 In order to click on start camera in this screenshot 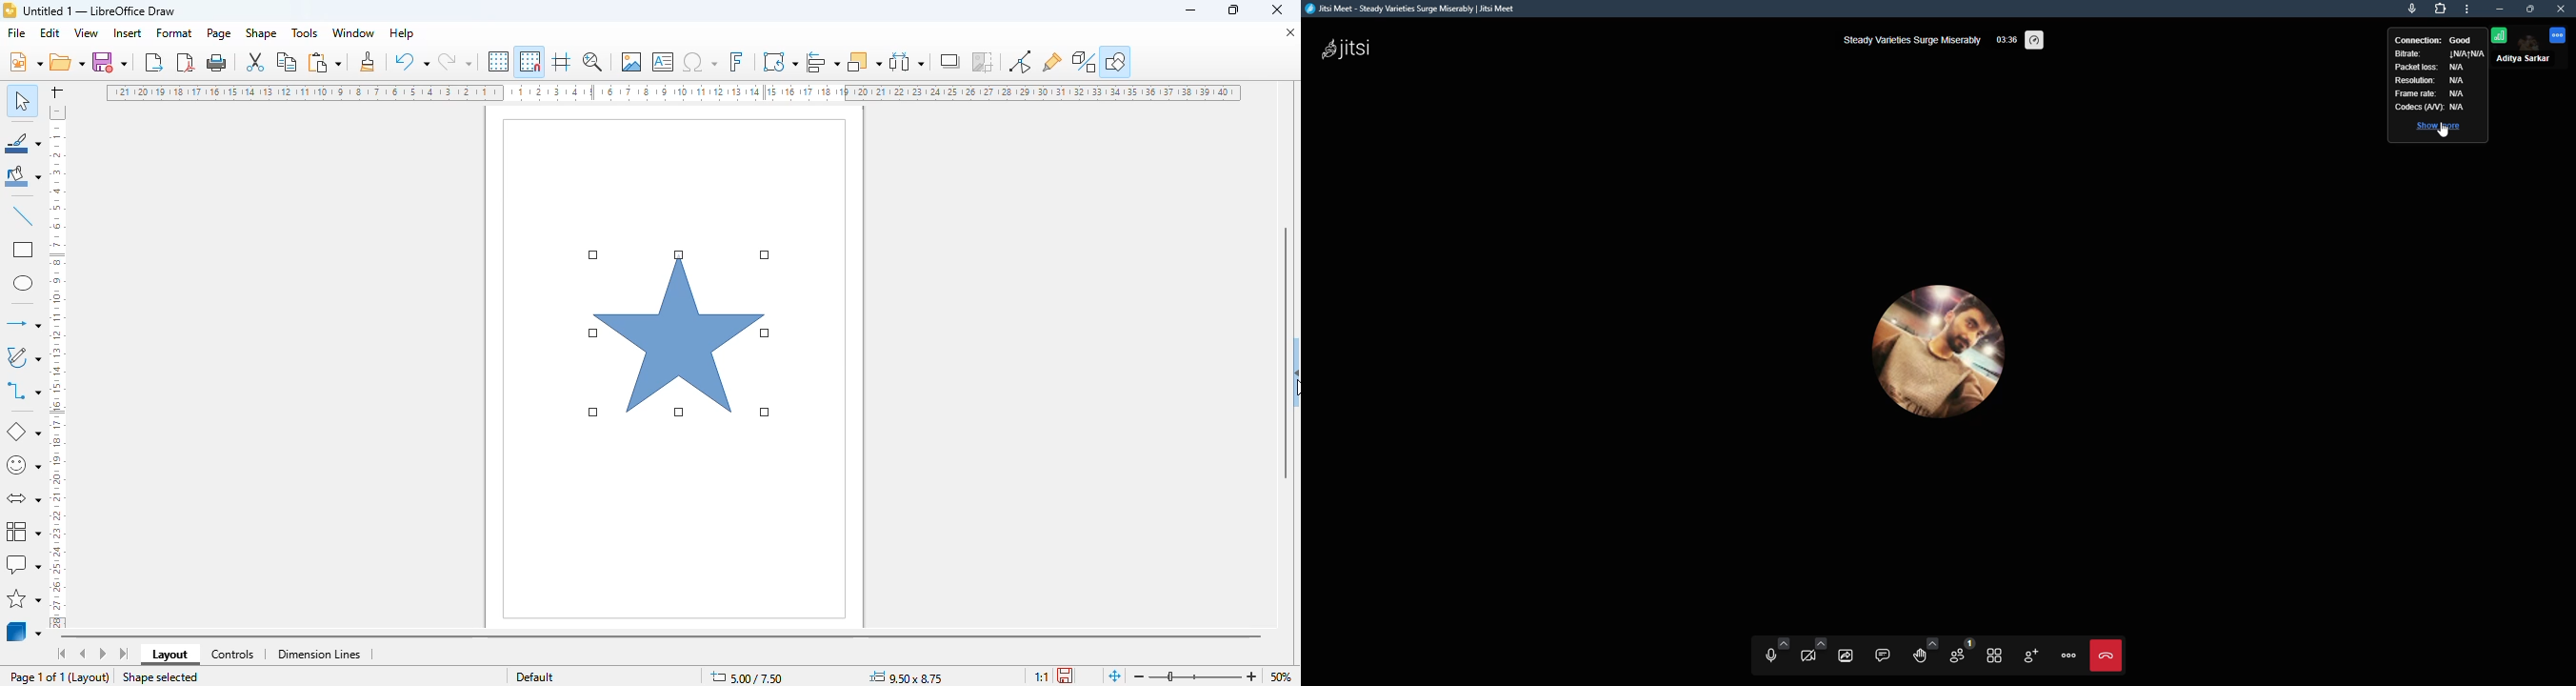, I will do `click(1810, 653)`.